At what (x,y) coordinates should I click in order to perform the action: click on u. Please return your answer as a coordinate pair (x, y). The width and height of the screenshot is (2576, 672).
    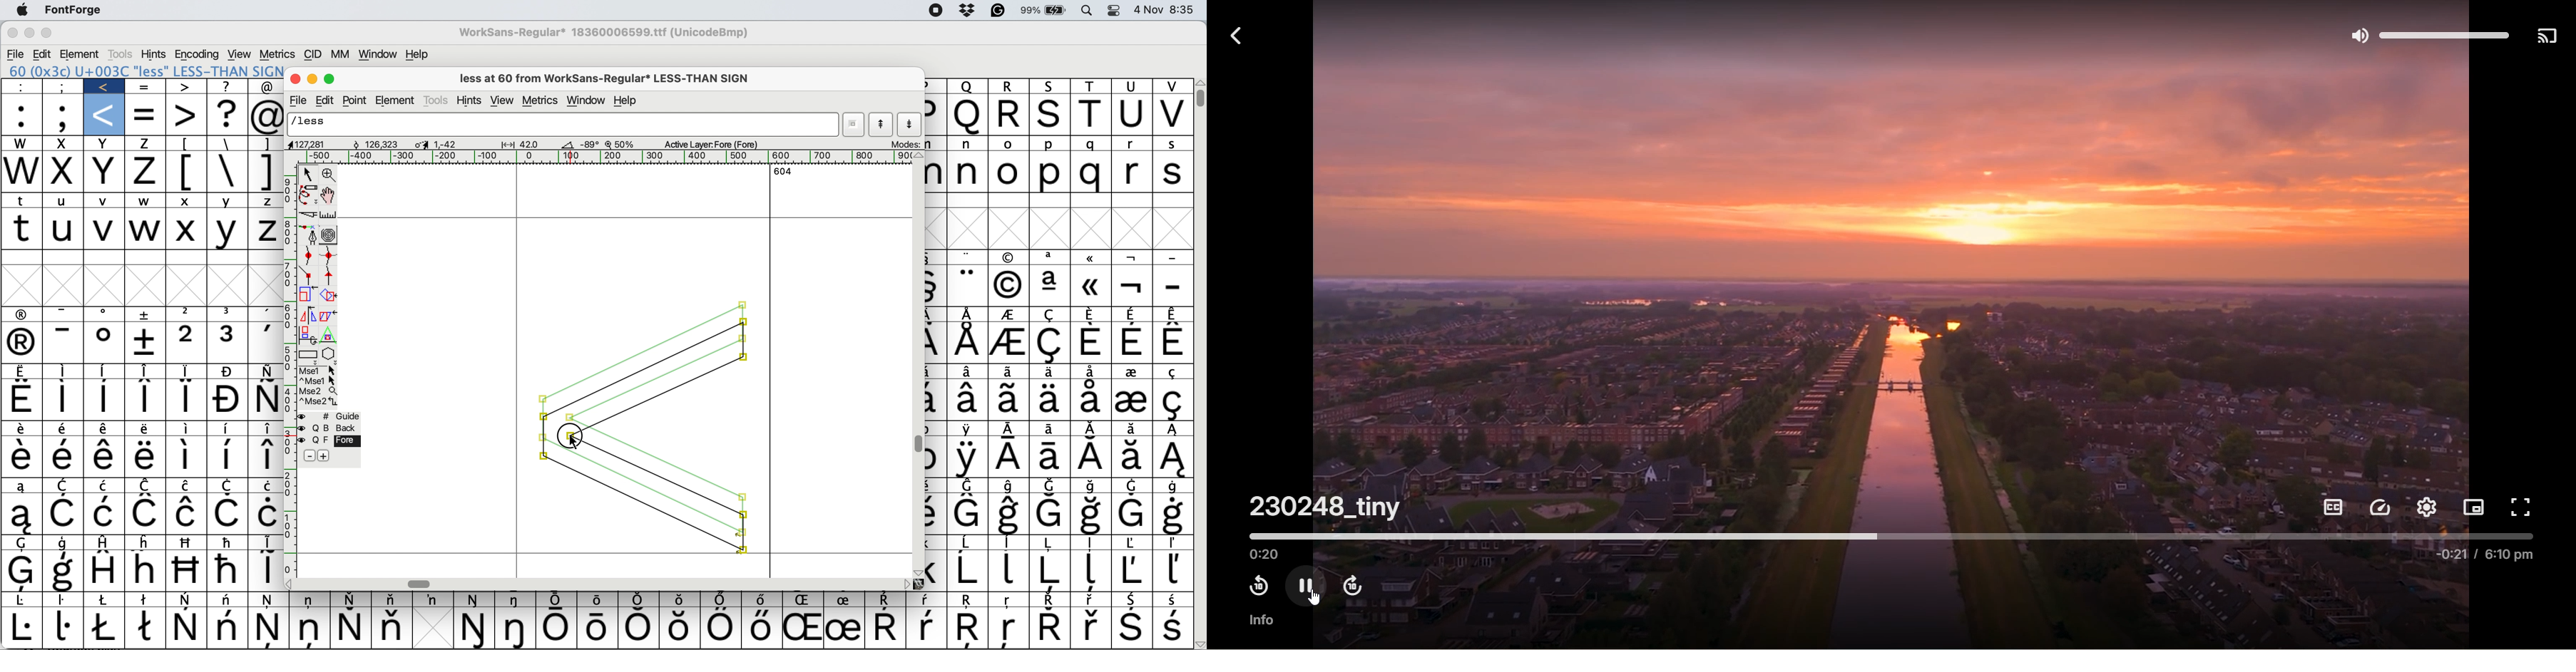
    Looking at the image, I should click on (1132, 114).